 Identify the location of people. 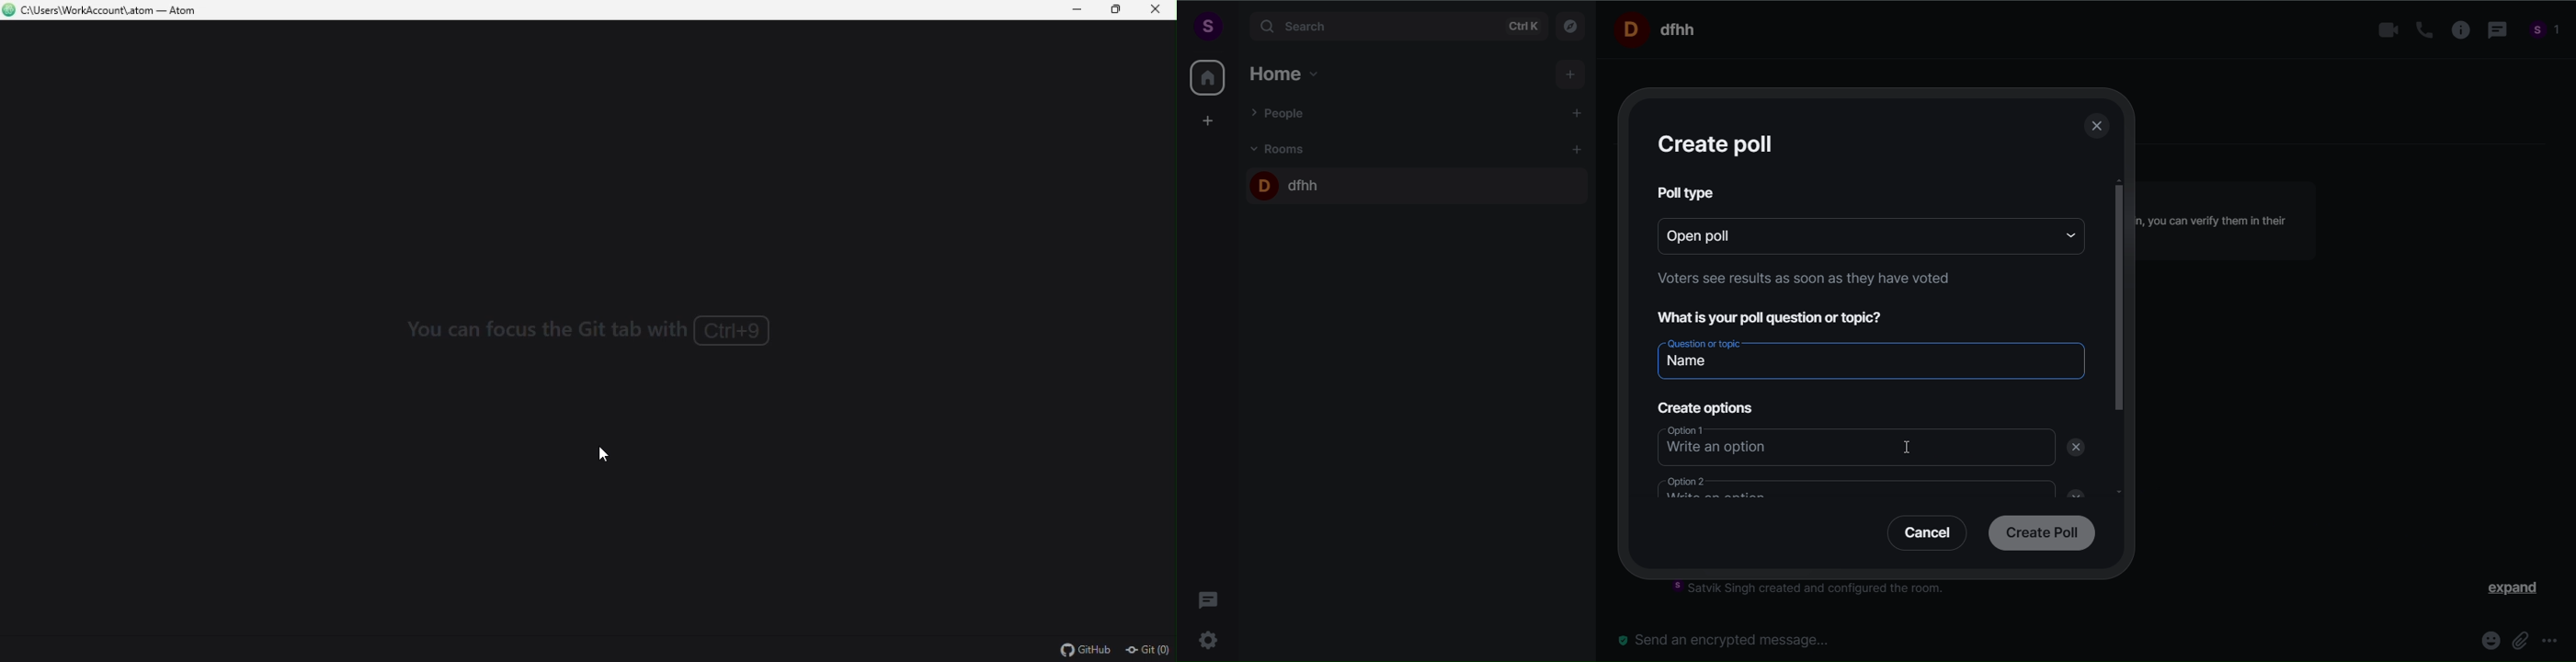
(1281, 112).